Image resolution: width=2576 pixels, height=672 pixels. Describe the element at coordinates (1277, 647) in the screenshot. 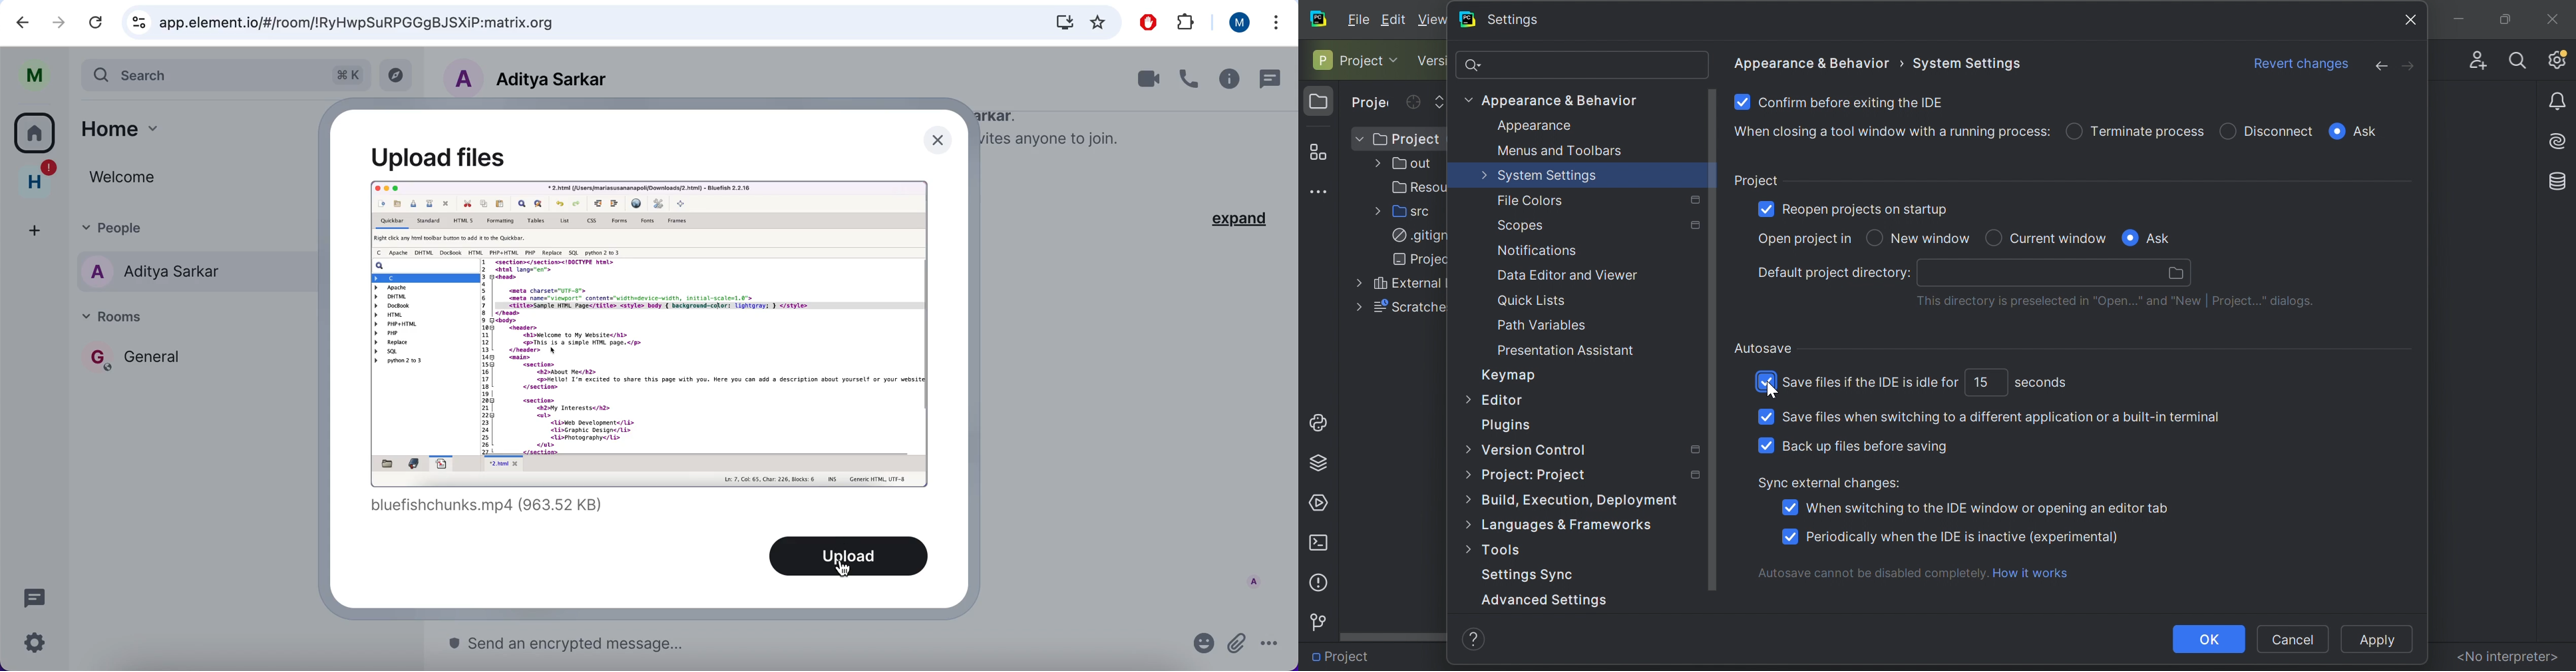

I see `options` at that location.